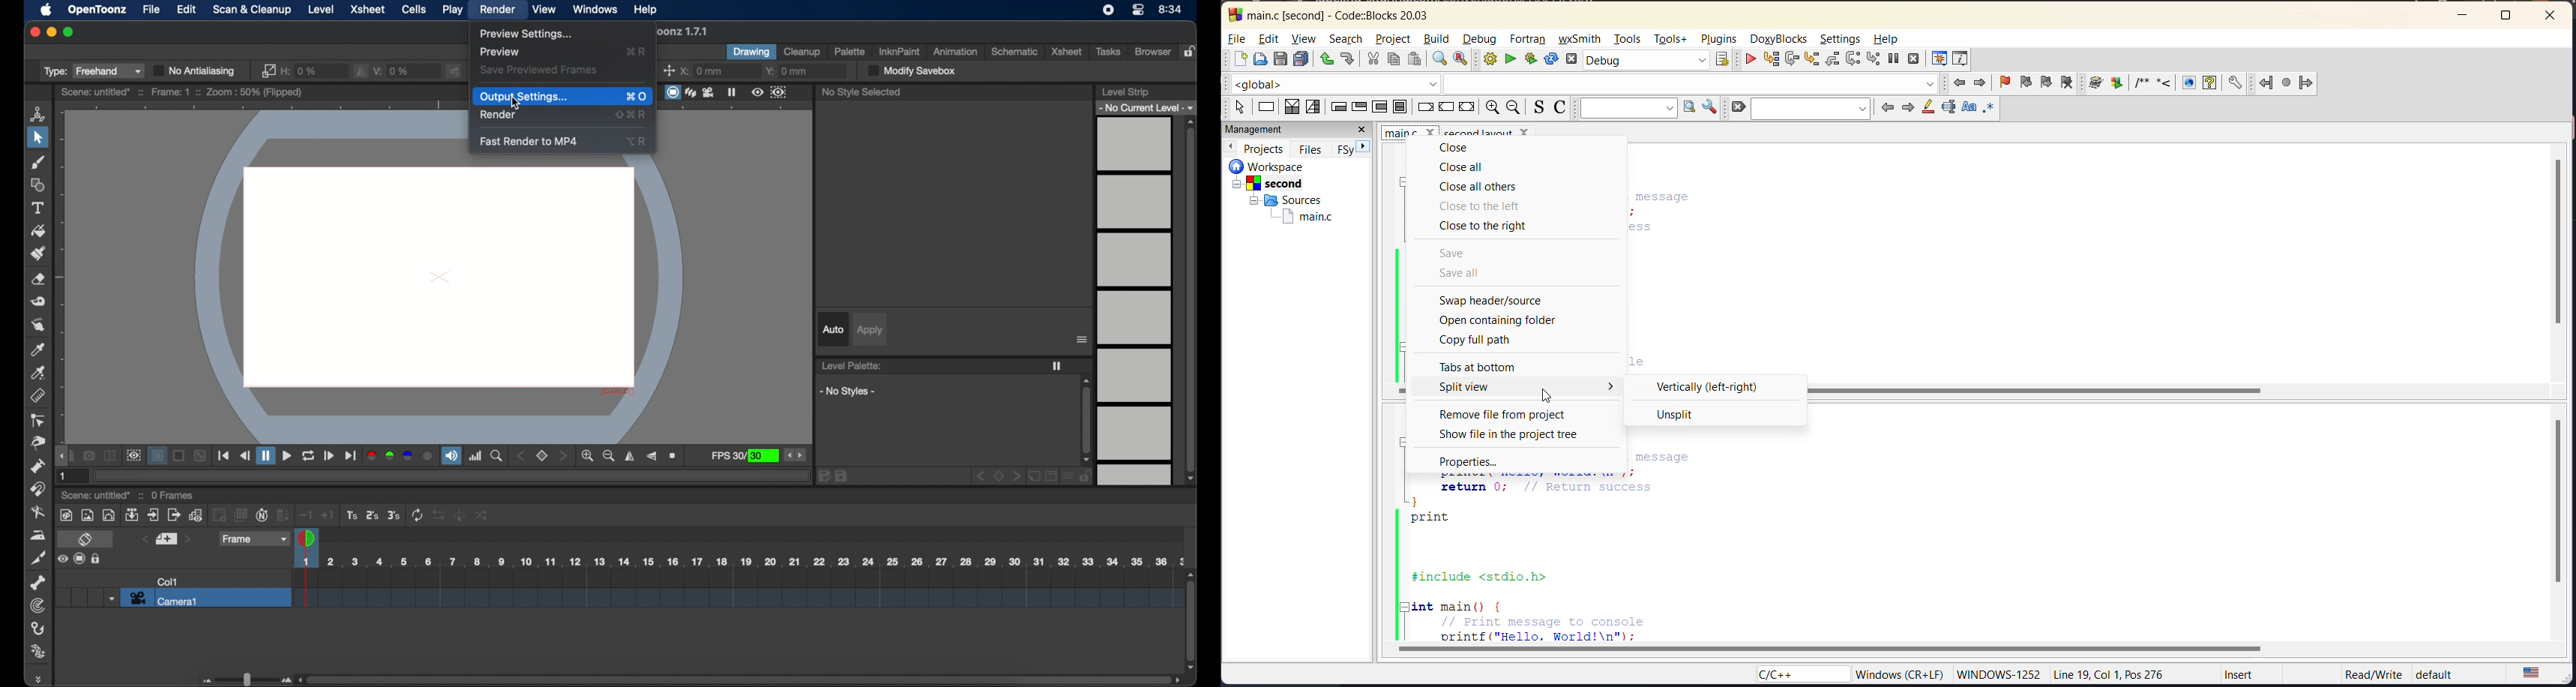  What do you see at coordinates (2164, 83) in the screenshot?
I see `doxyblocks references` at bounding box center [2164, 83].